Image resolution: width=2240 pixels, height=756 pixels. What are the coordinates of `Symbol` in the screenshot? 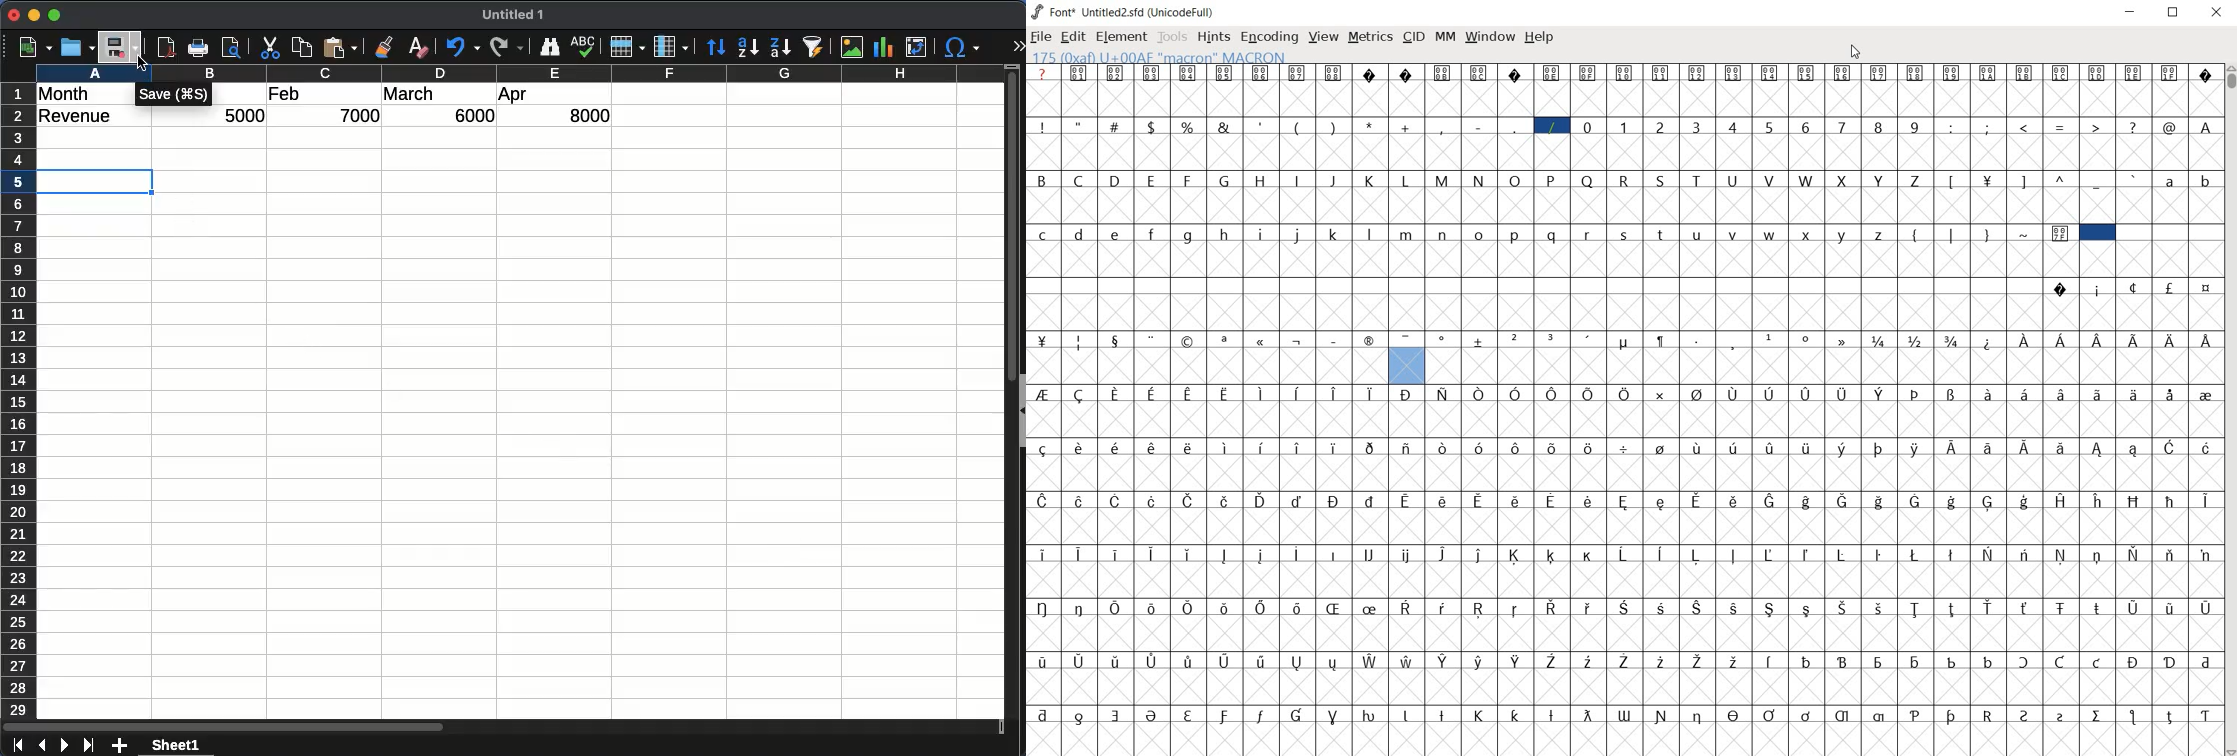 It's located at (1917, 395).